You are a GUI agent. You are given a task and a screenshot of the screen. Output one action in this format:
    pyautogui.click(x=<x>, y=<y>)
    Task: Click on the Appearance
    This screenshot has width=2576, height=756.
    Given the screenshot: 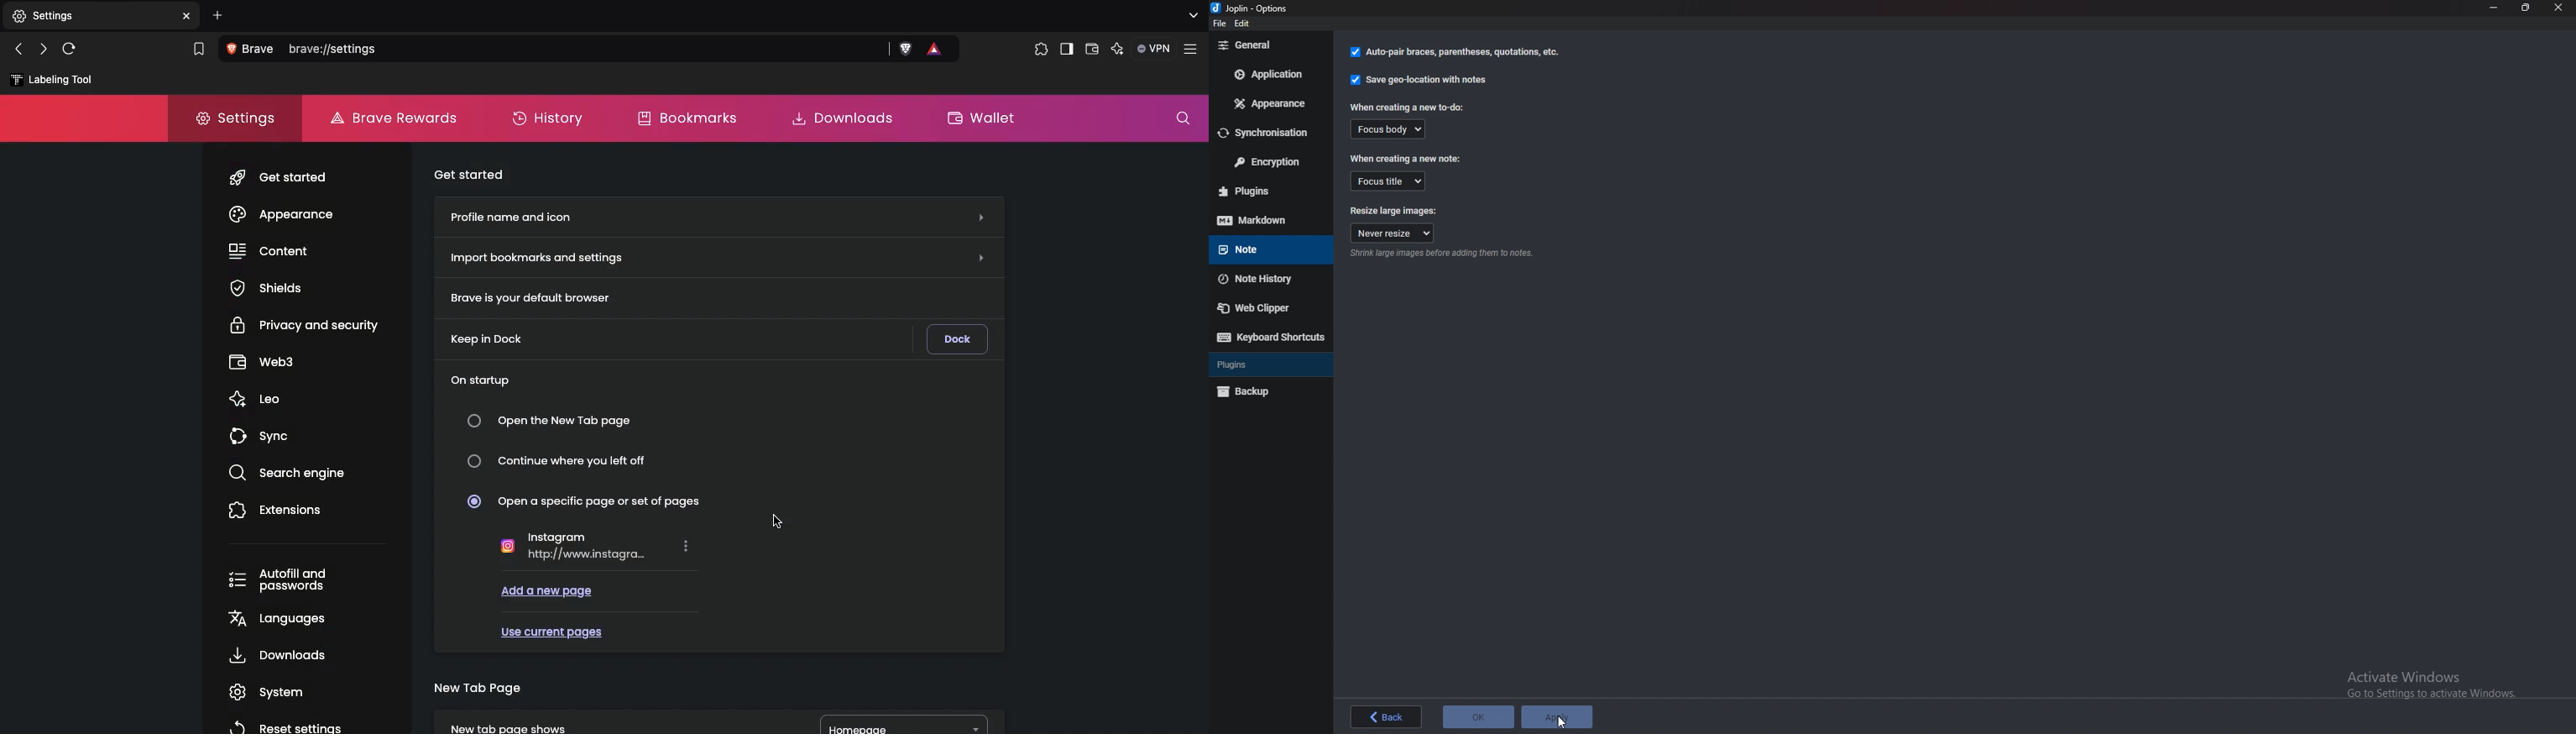 What is the action you would take?
    pyautogui.click(x=1271, y=102)
    